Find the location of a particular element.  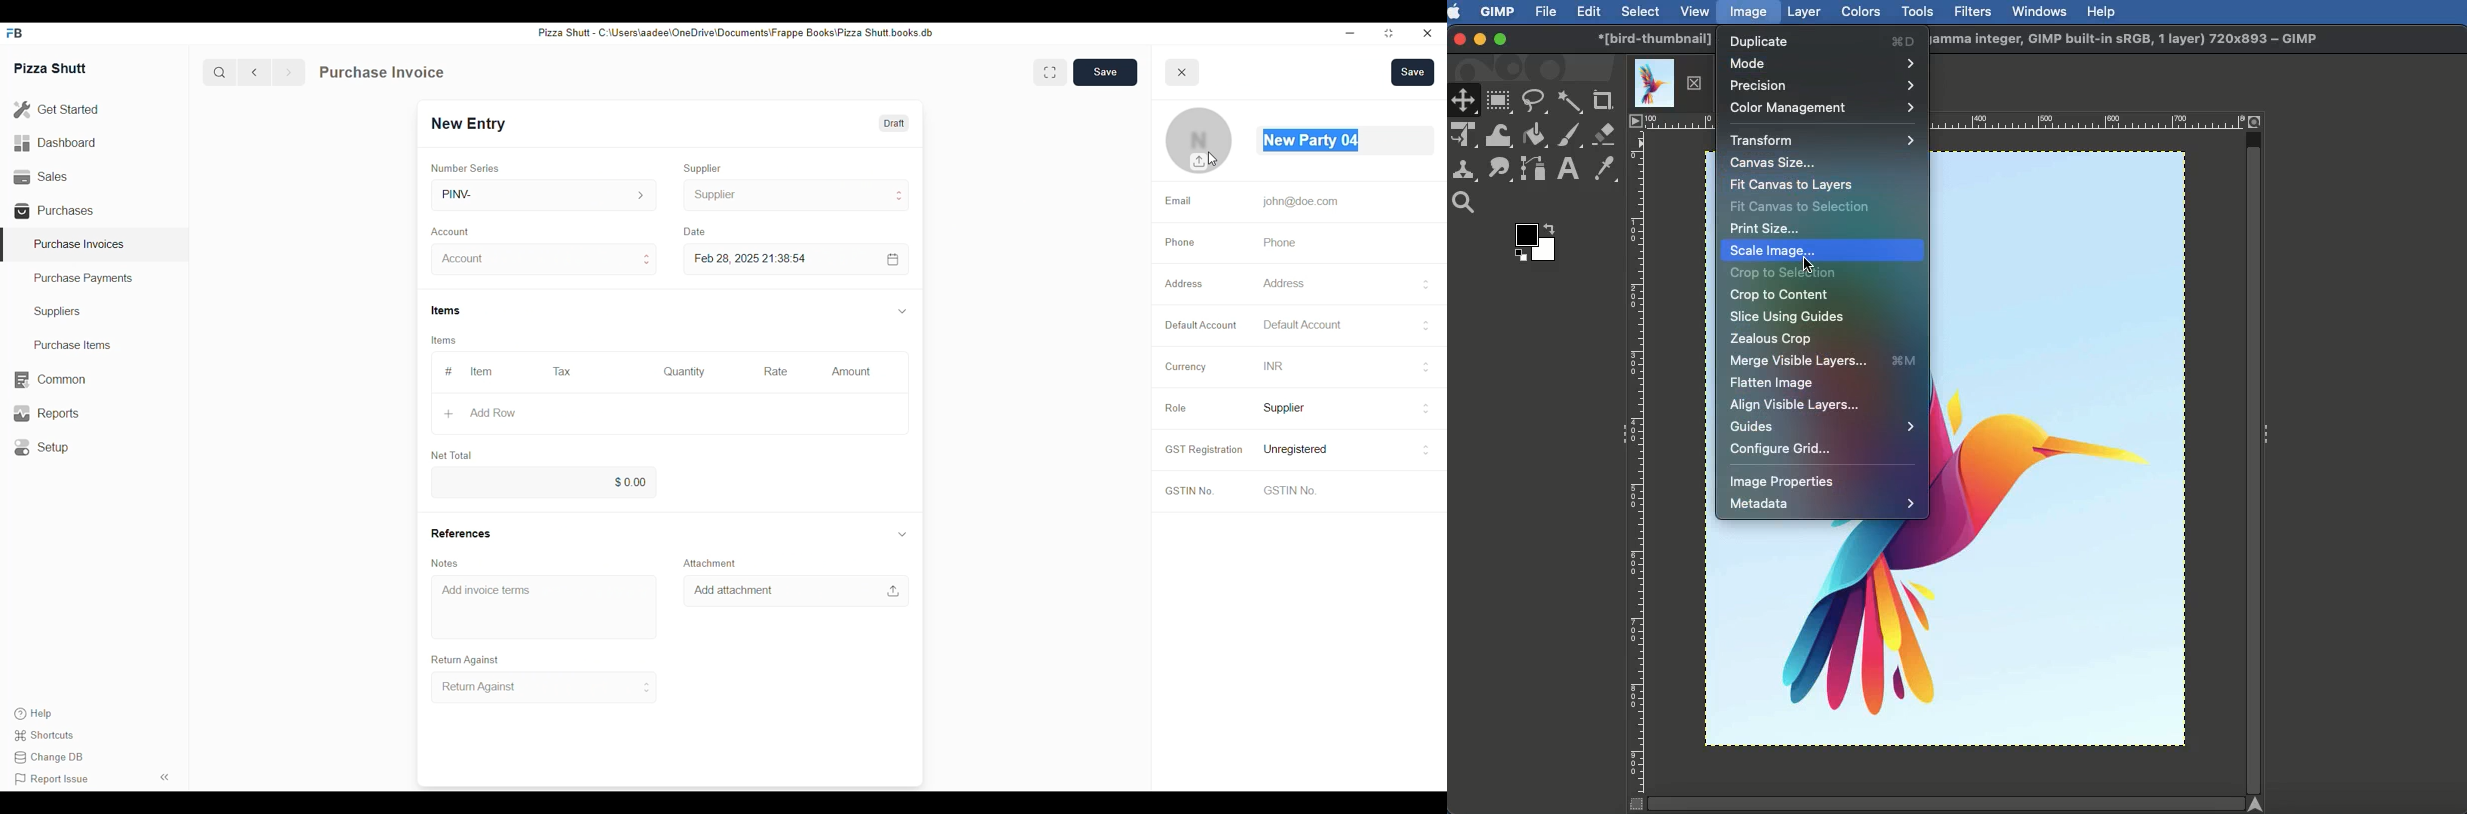

Address is located at coordinates (1282, 283).